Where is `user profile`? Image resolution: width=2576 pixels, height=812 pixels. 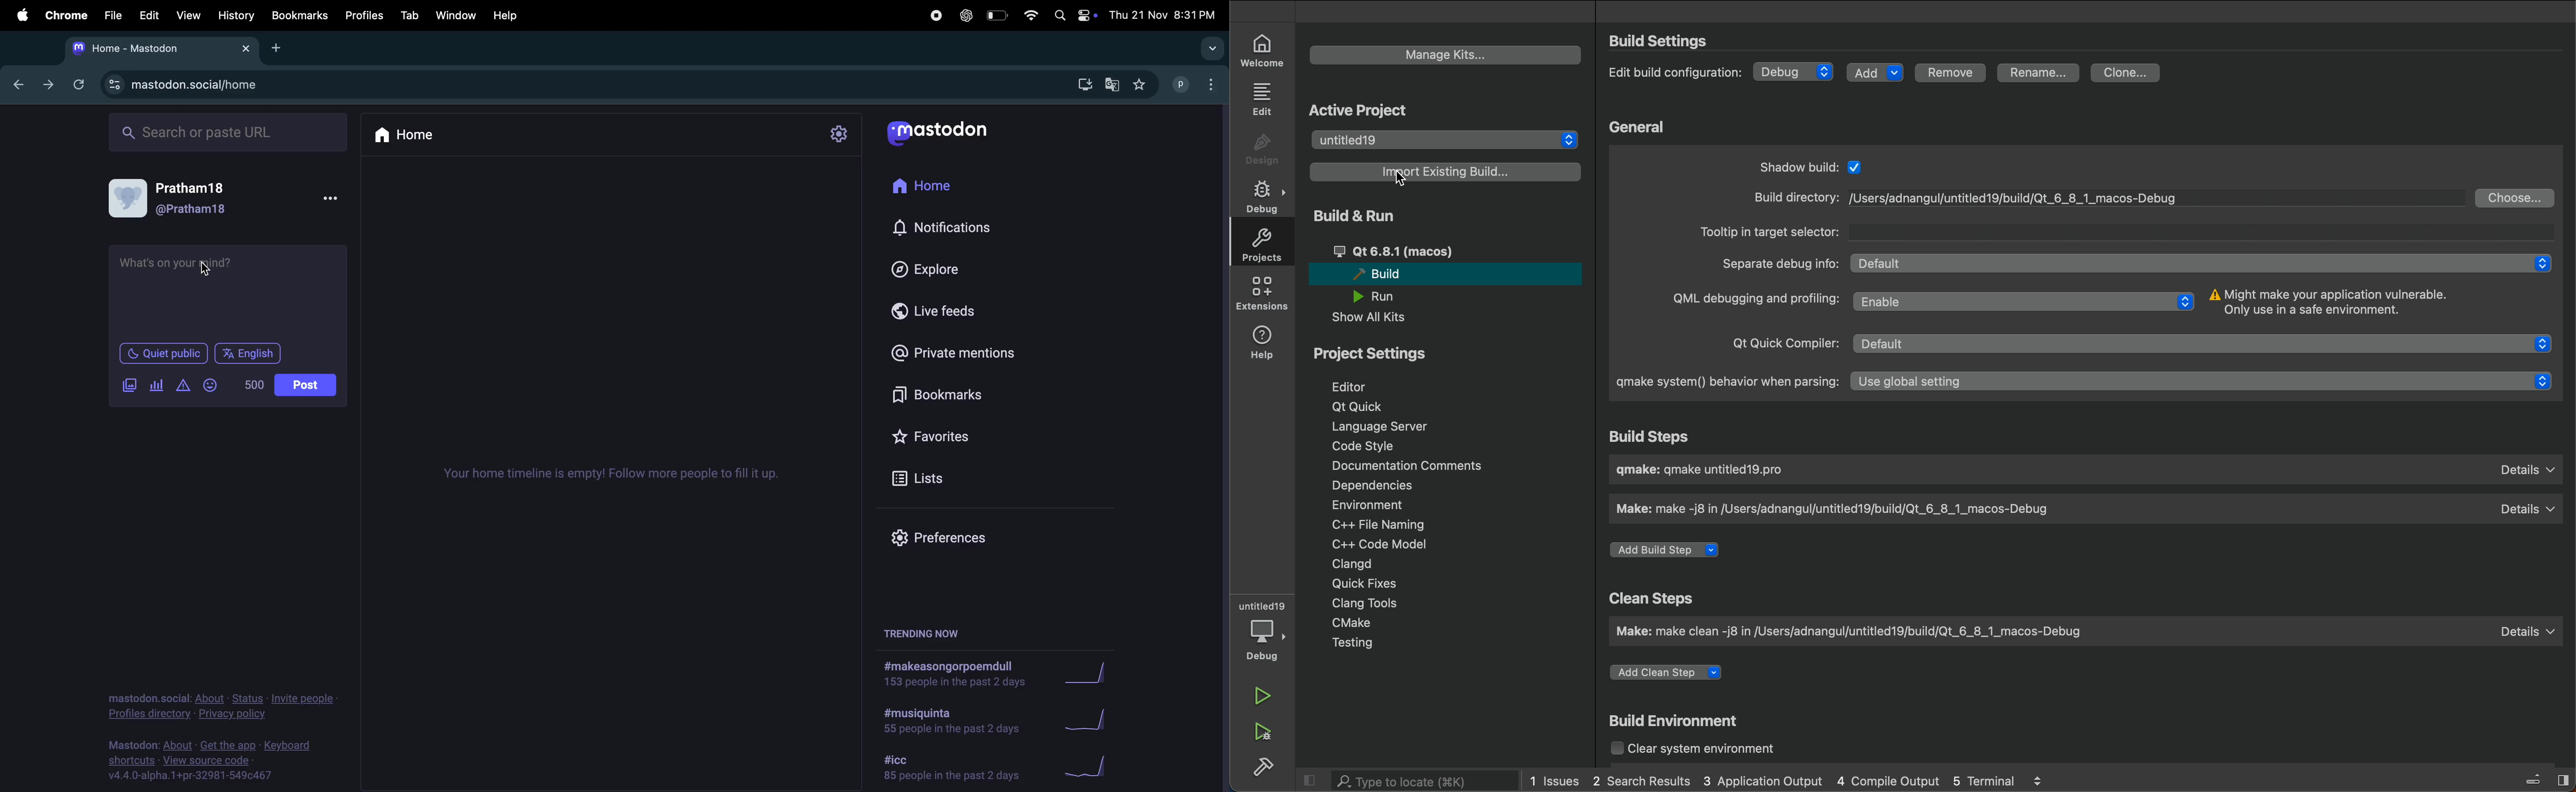
user profile is located at coordinates (130, 199).